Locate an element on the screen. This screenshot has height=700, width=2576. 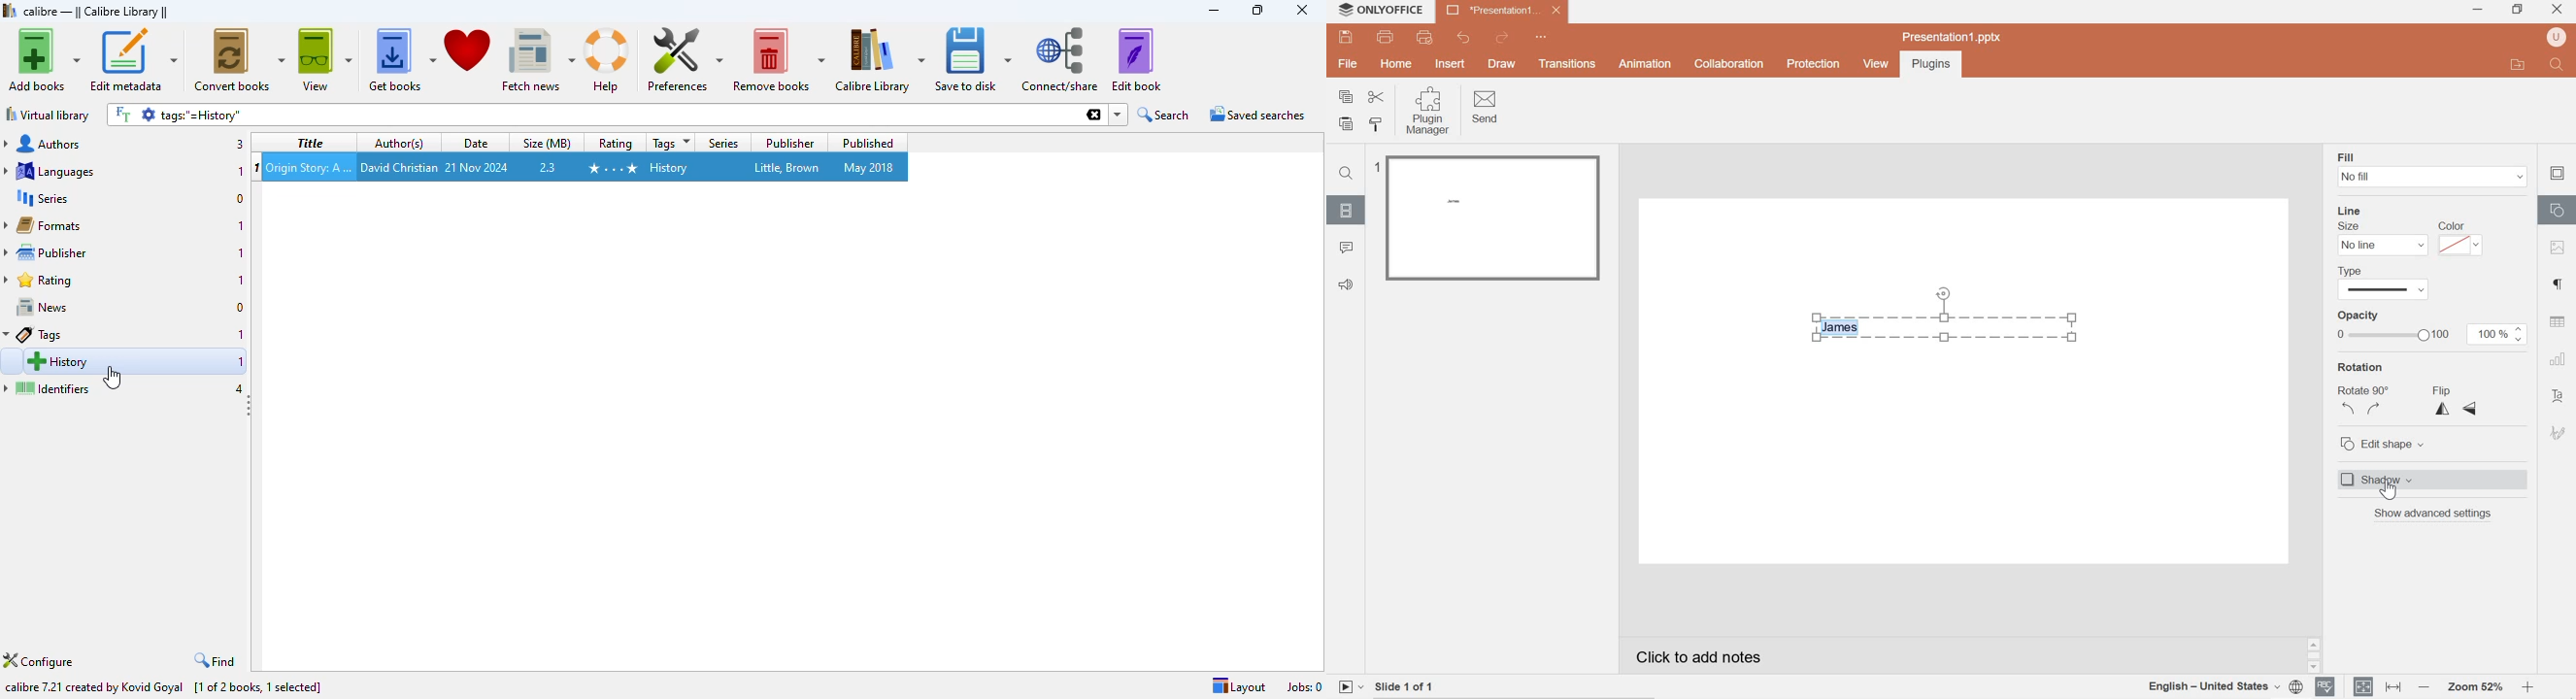
DRAW is located at coordinates (1504, 65).